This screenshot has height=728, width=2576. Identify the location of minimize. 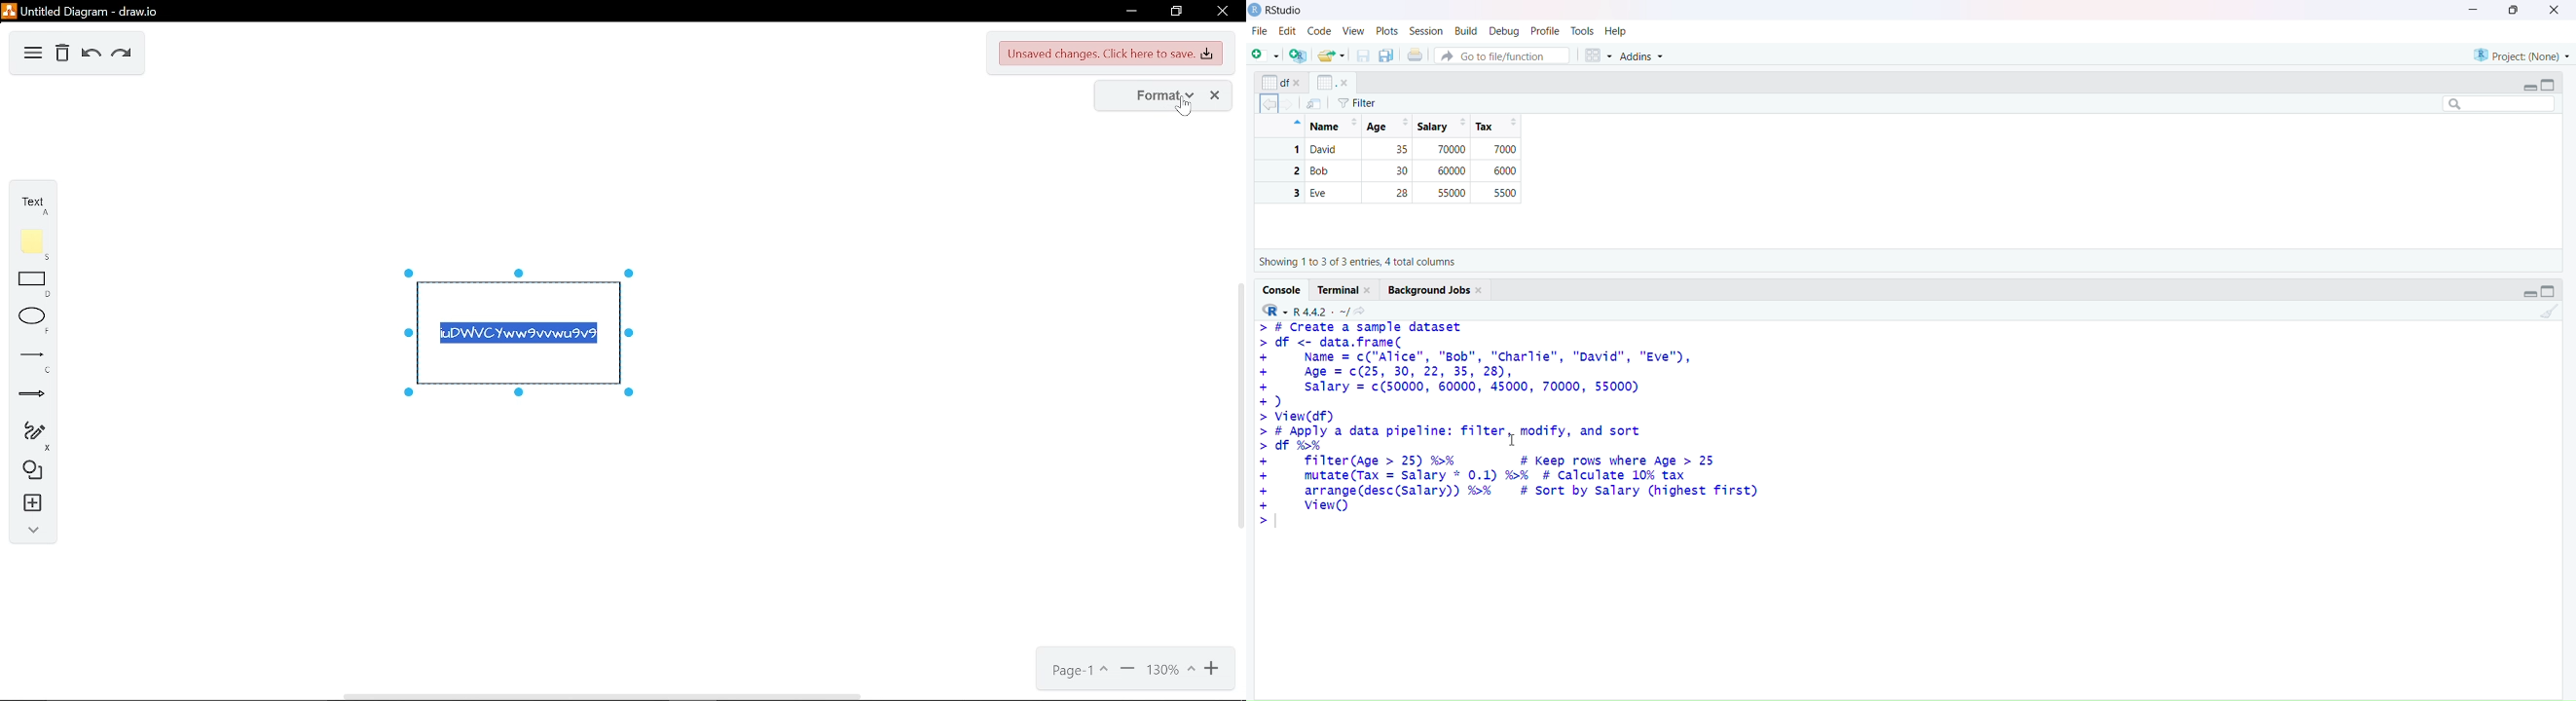
(2467, 9).